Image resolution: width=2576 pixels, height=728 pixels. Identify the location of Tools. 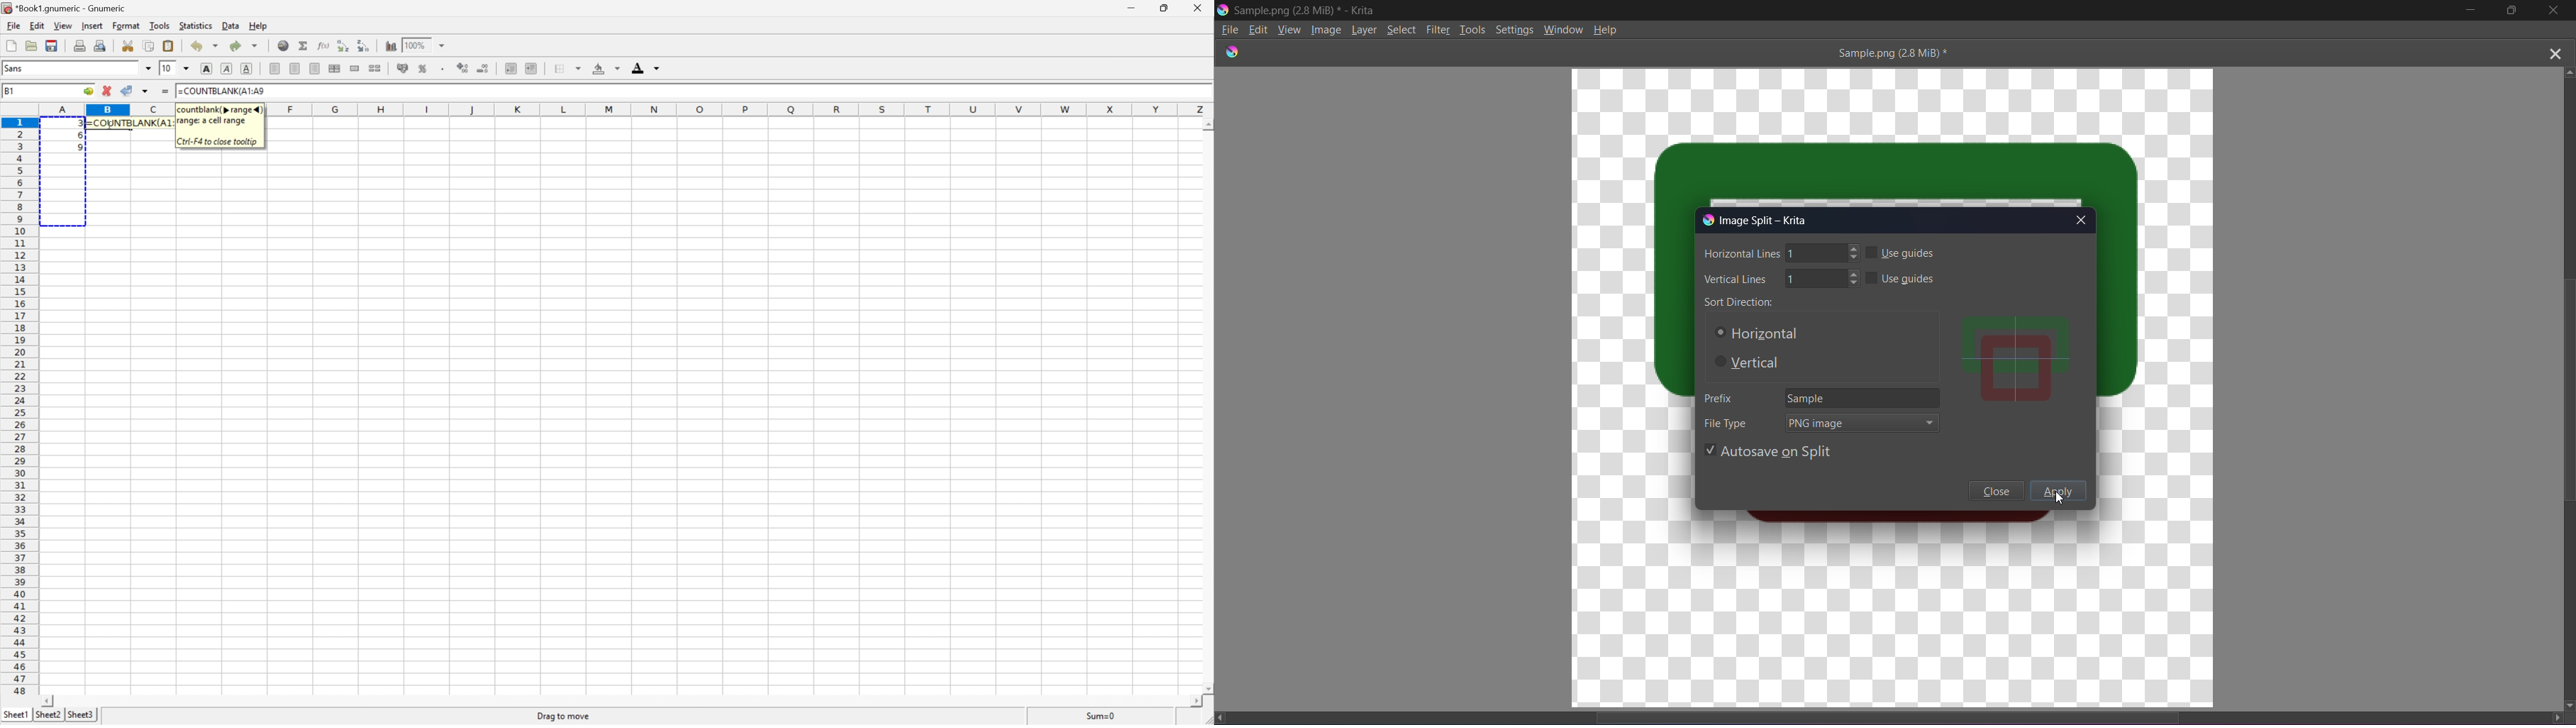
(159, 24).